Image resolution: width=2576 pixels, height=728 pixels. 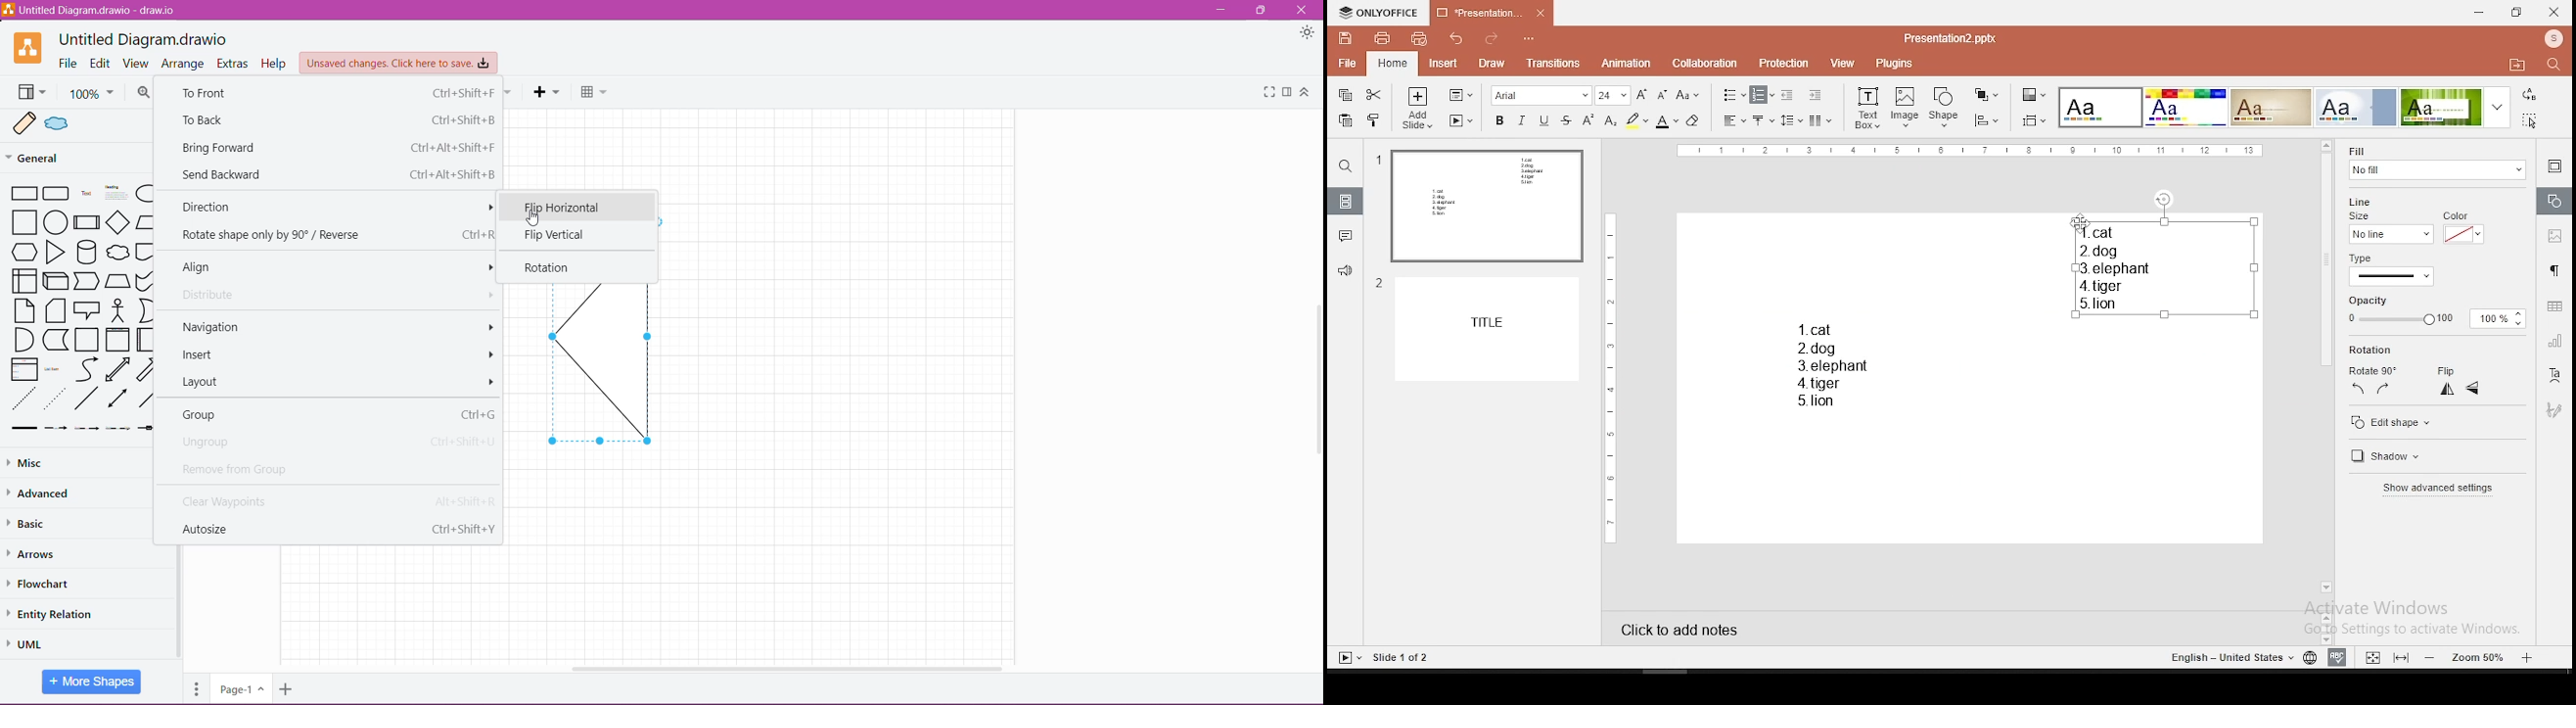 I want to click on find, so click(x=1344, y=166).